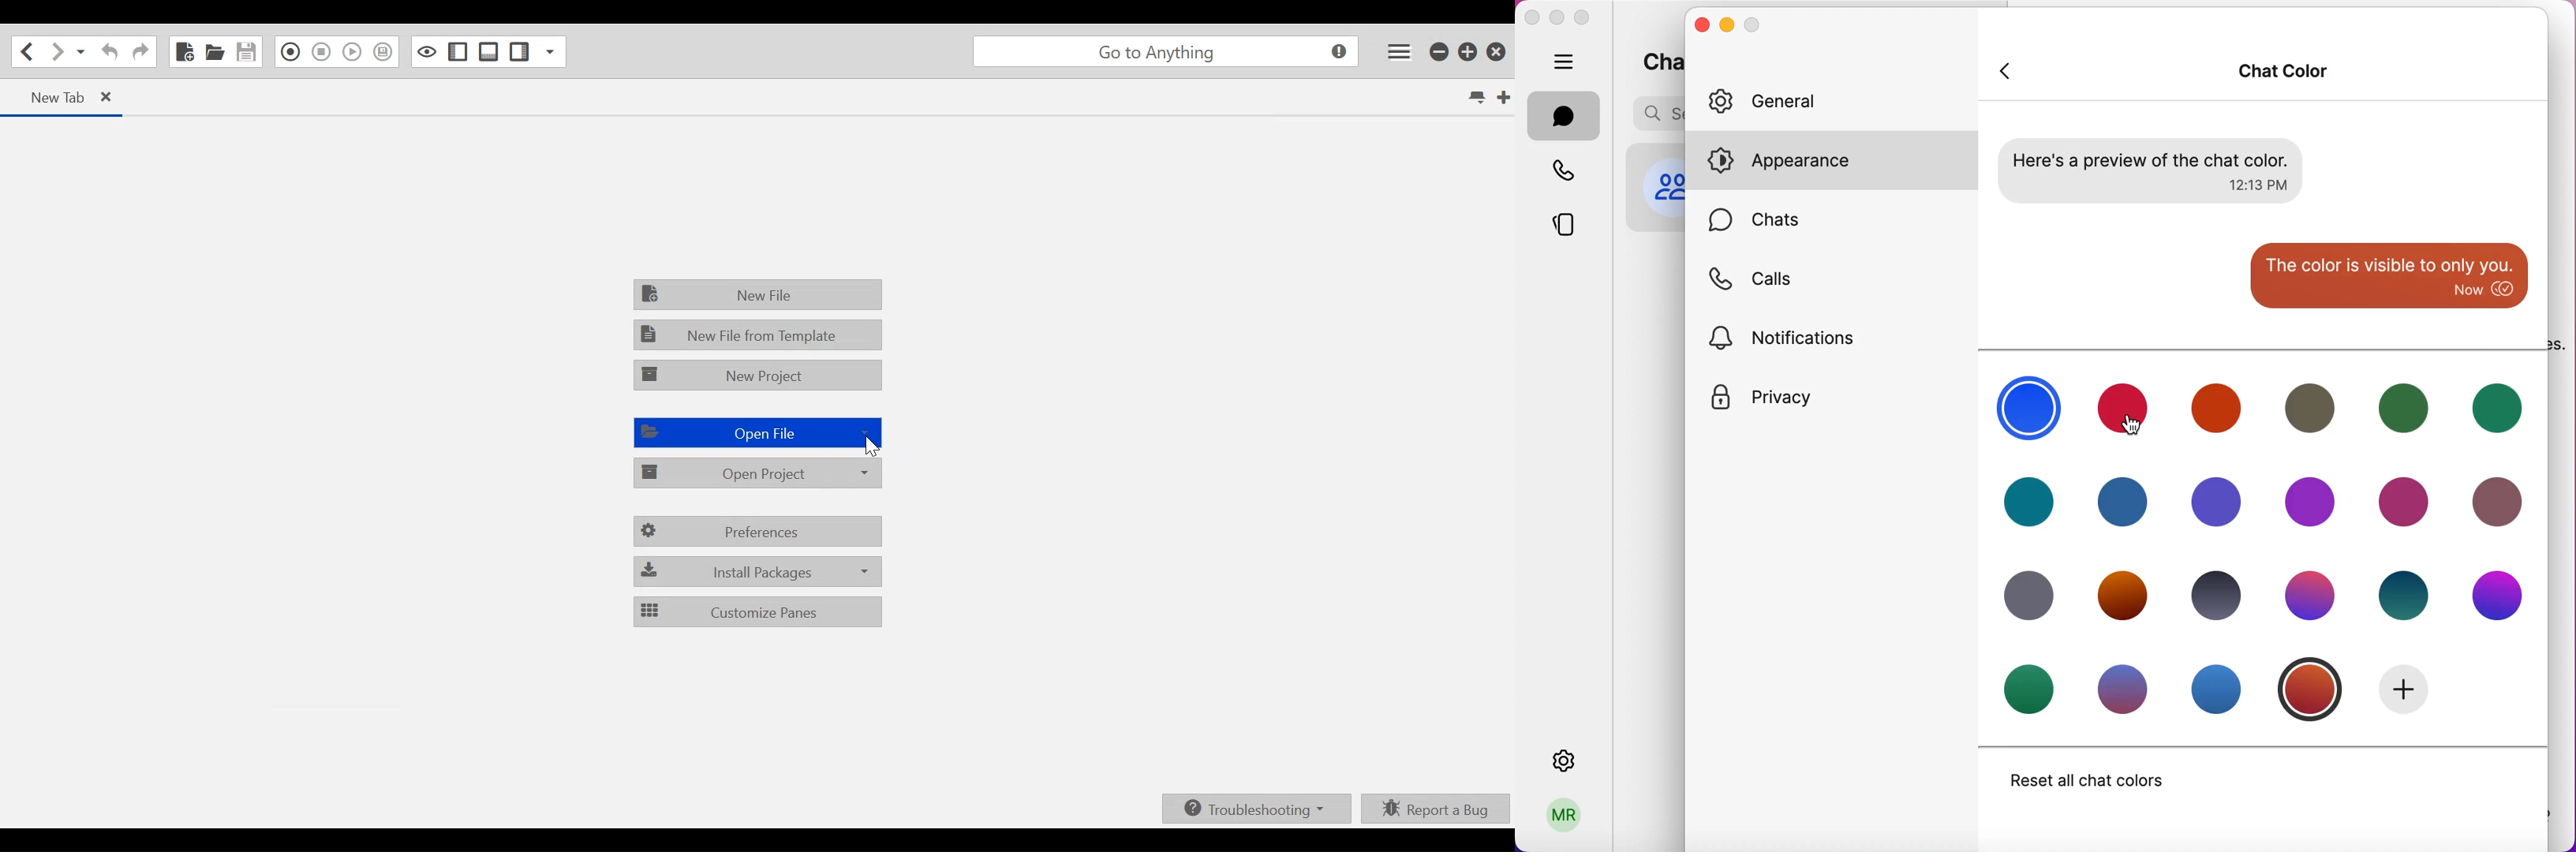 The image size is (2576, 868). What do you see at coordinates (1565, 819) in the screenshot?
I see `user` at bounding box center [1565, 819].